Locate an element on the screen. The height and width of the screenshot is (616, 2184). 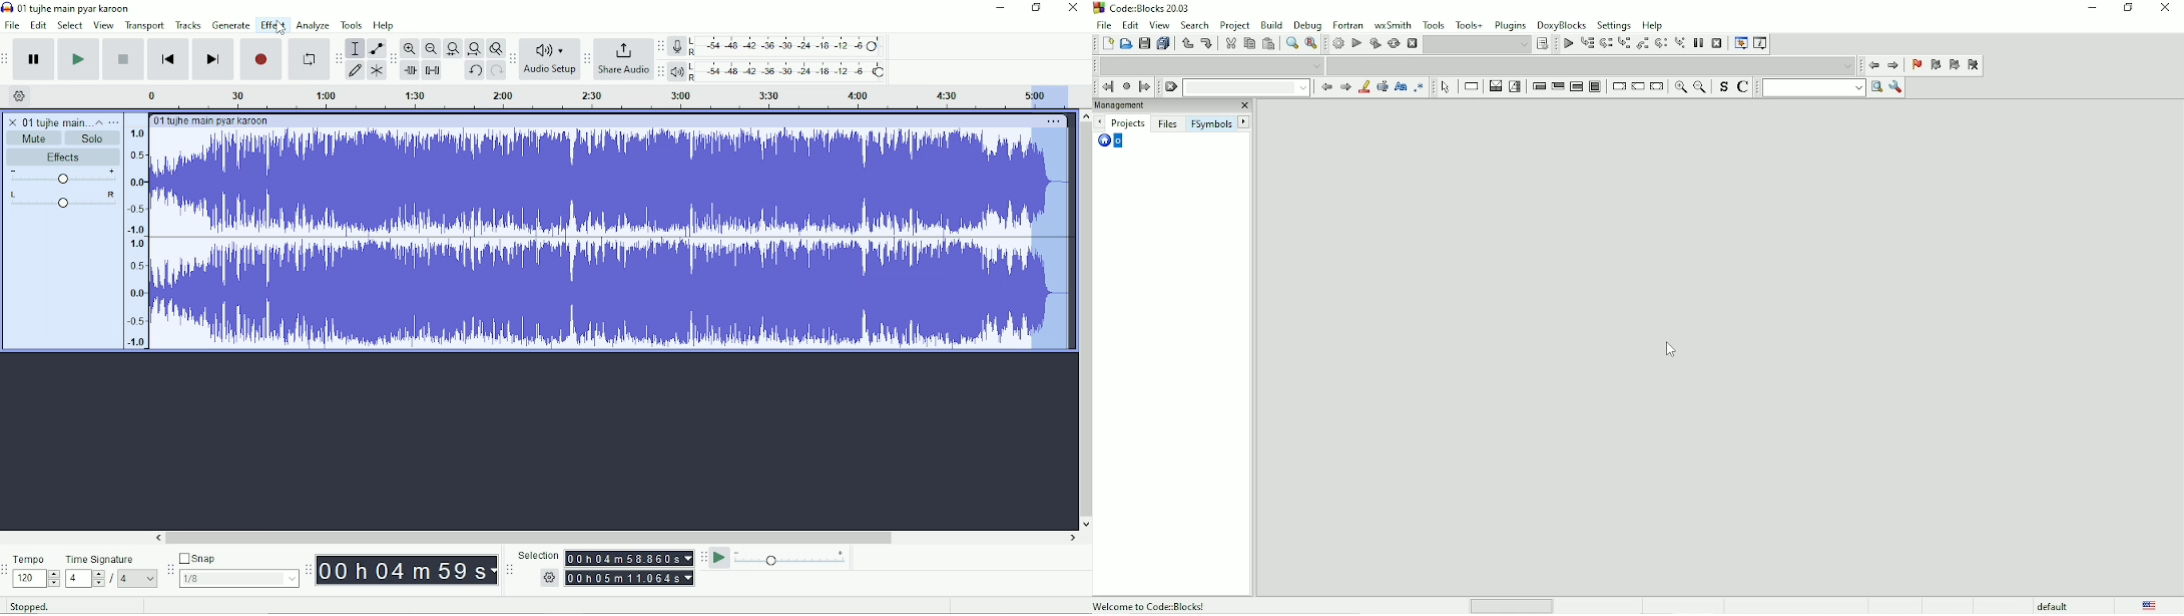
Analyze is located at coordinates (314, 25).